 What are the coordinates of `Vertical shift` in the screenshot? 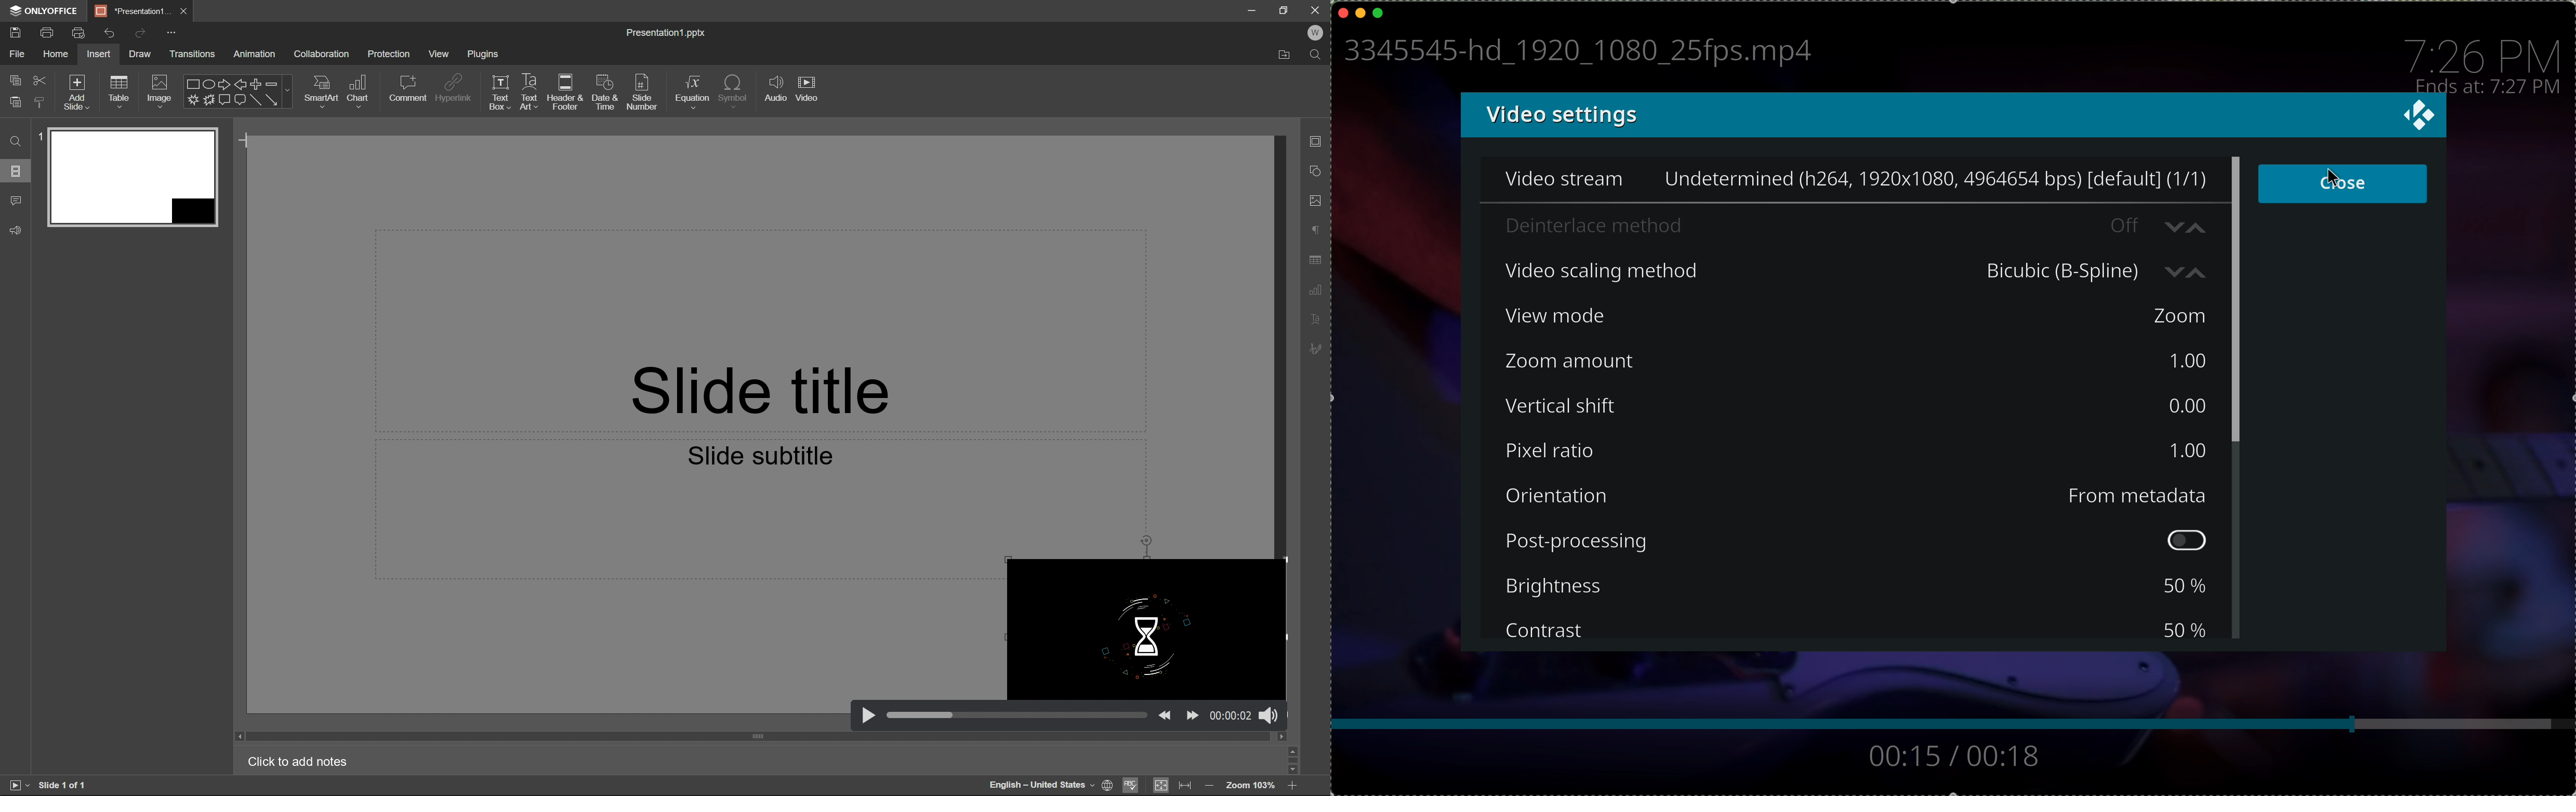 It's located at (1581, 408).